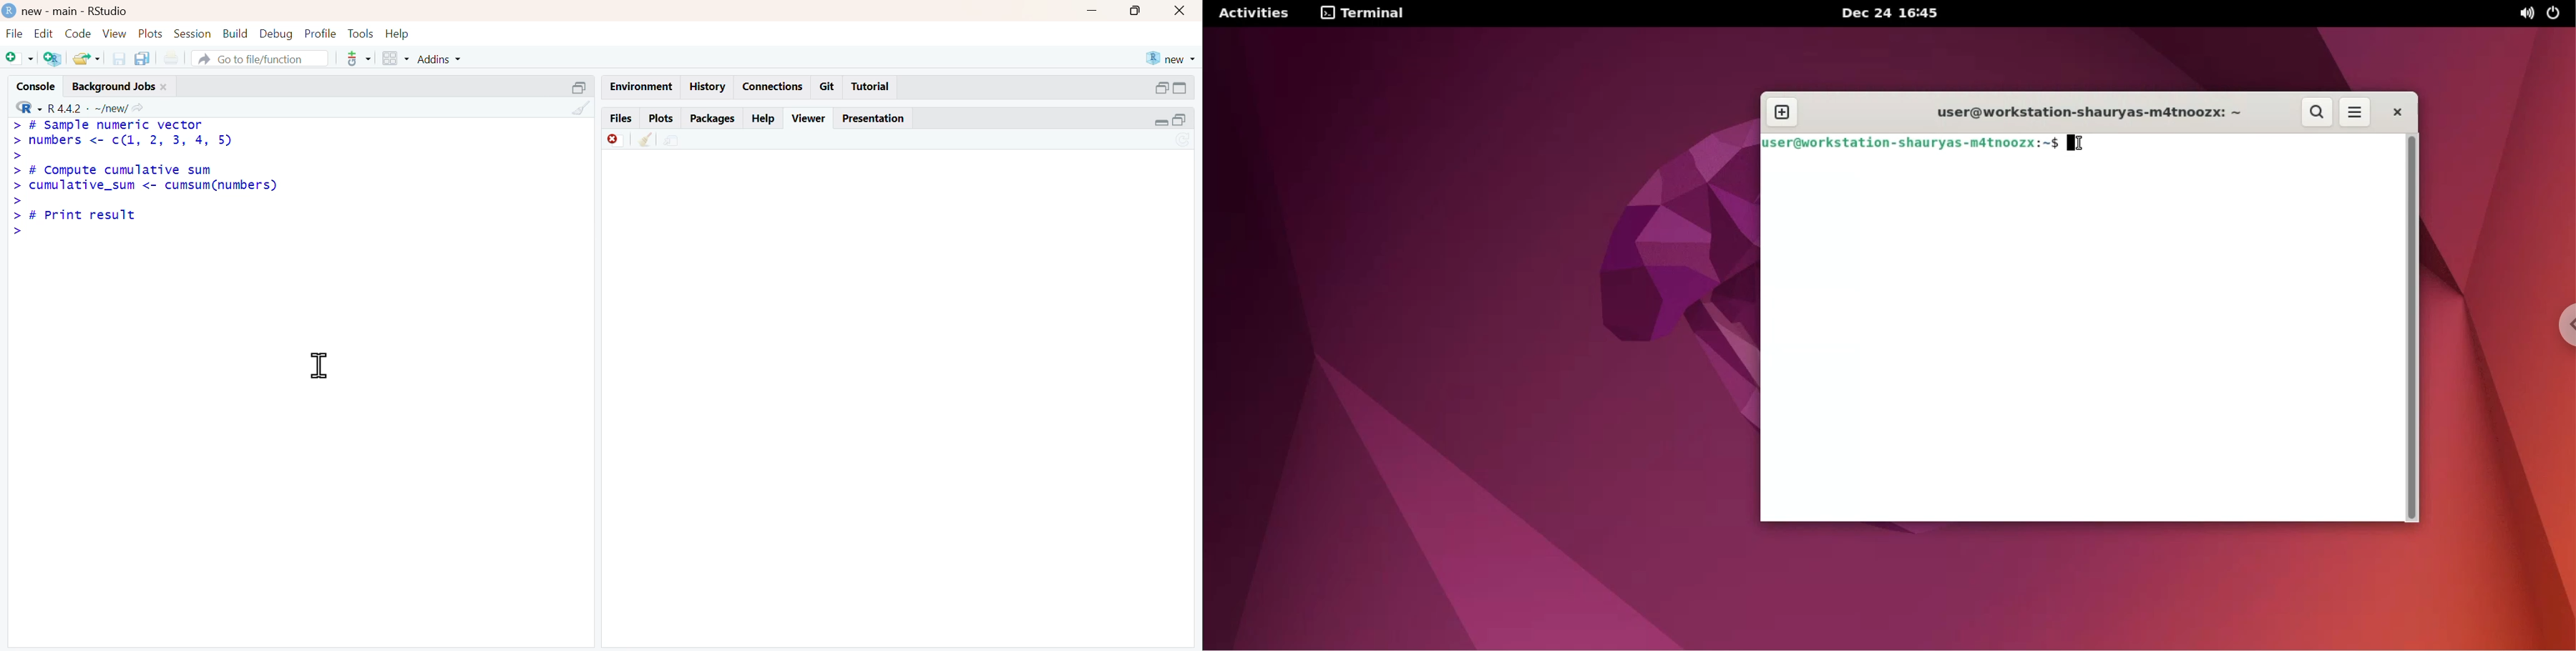 This screenshot has height=672, width=2576. What do you see at coordinates (641, 87) in the screenshot?
I see `Environment` at bounding box center [641, 87].